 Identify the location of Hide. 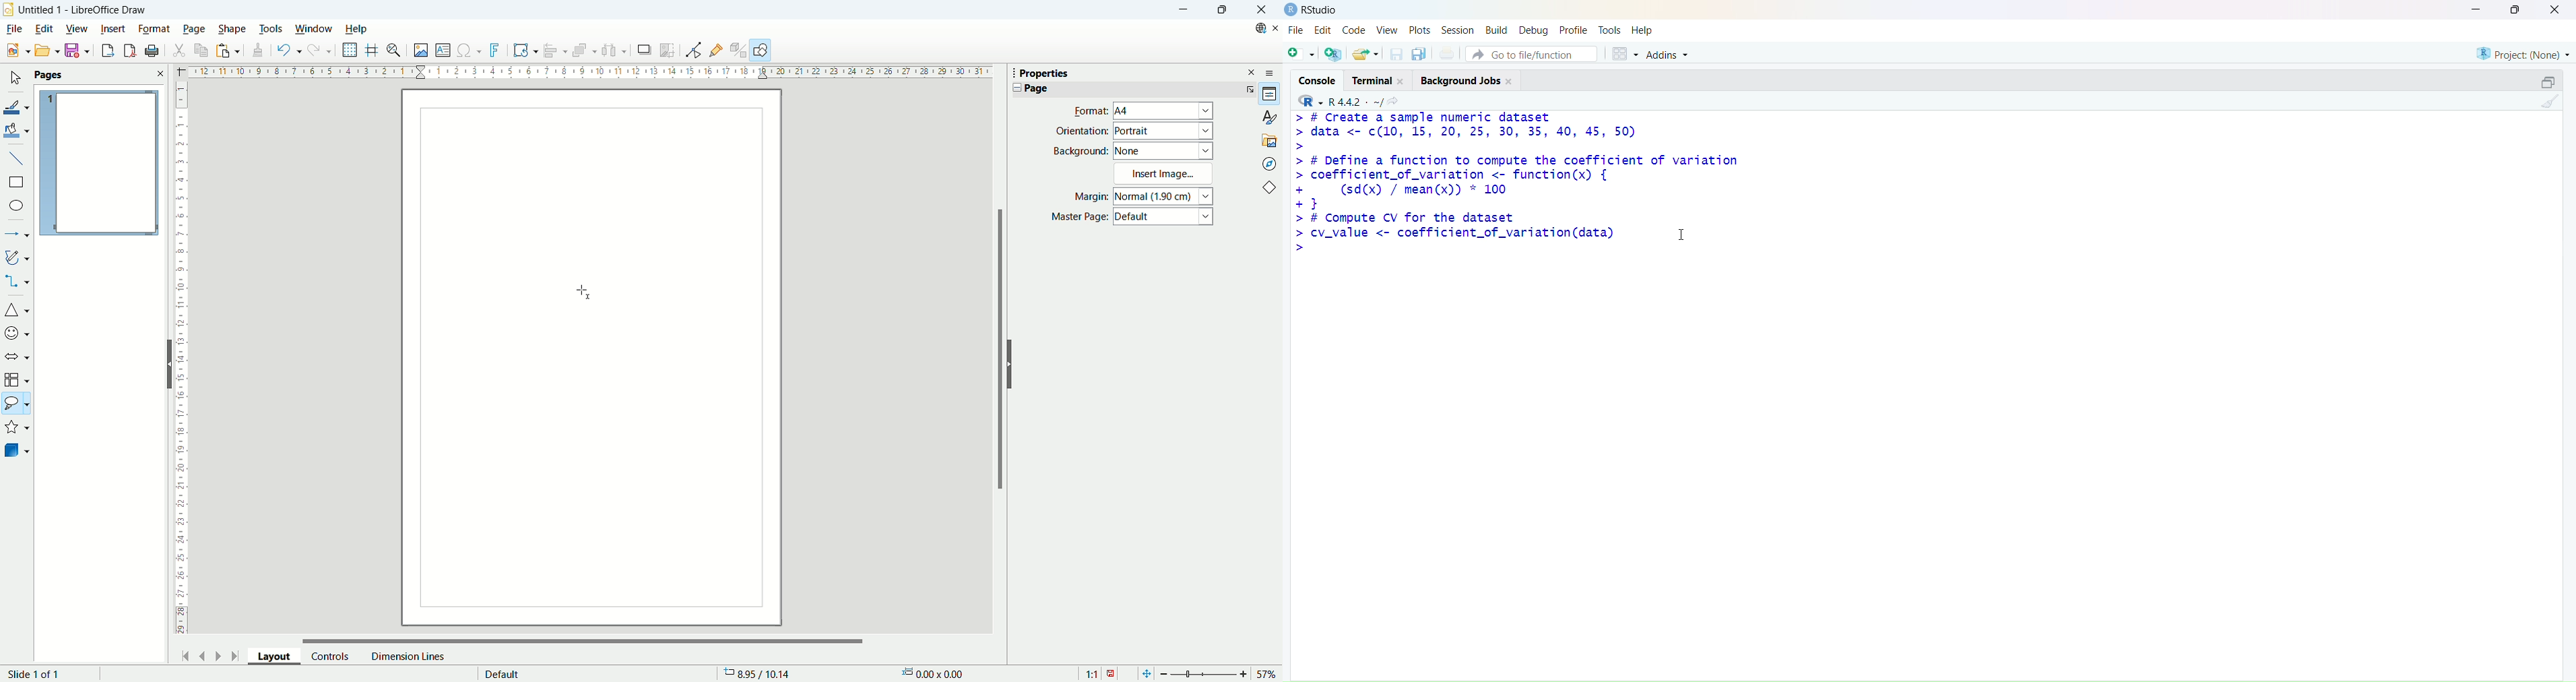
(167, 363).